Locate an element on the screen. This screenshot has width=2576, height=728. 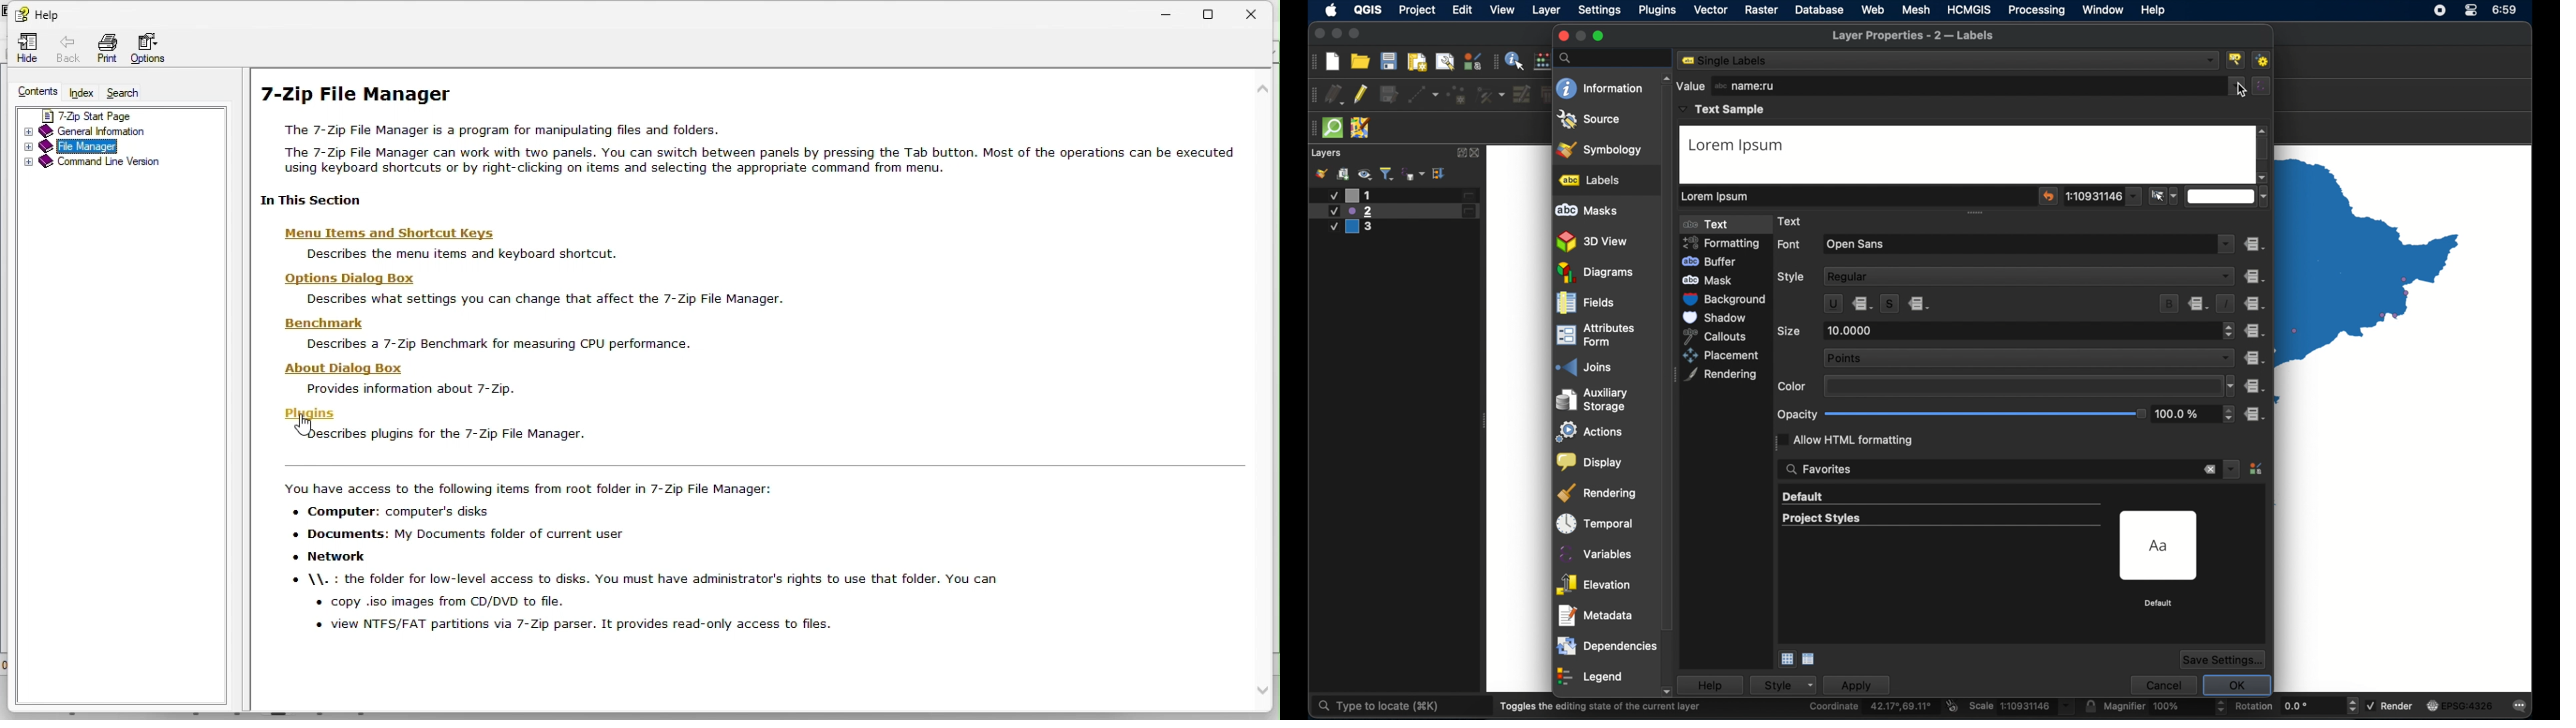
scroll  box is located at coordinates (2264, 151).